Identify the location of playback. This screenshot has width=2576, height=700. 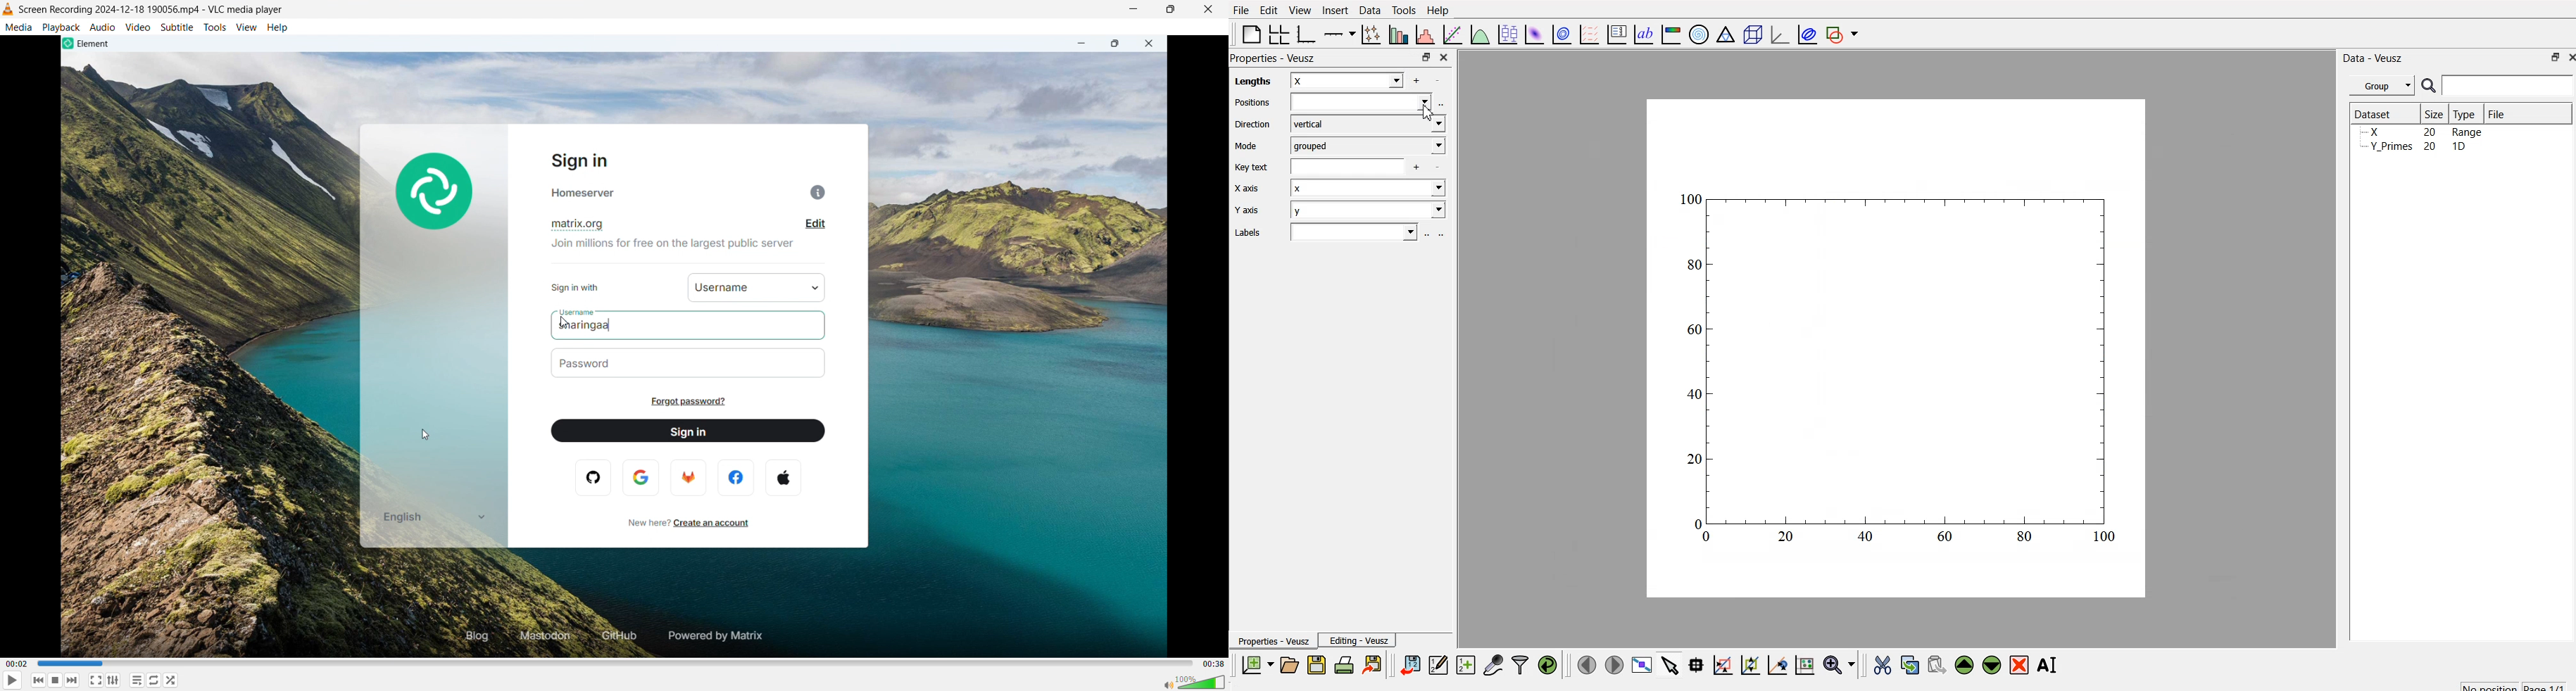
(61, 28).